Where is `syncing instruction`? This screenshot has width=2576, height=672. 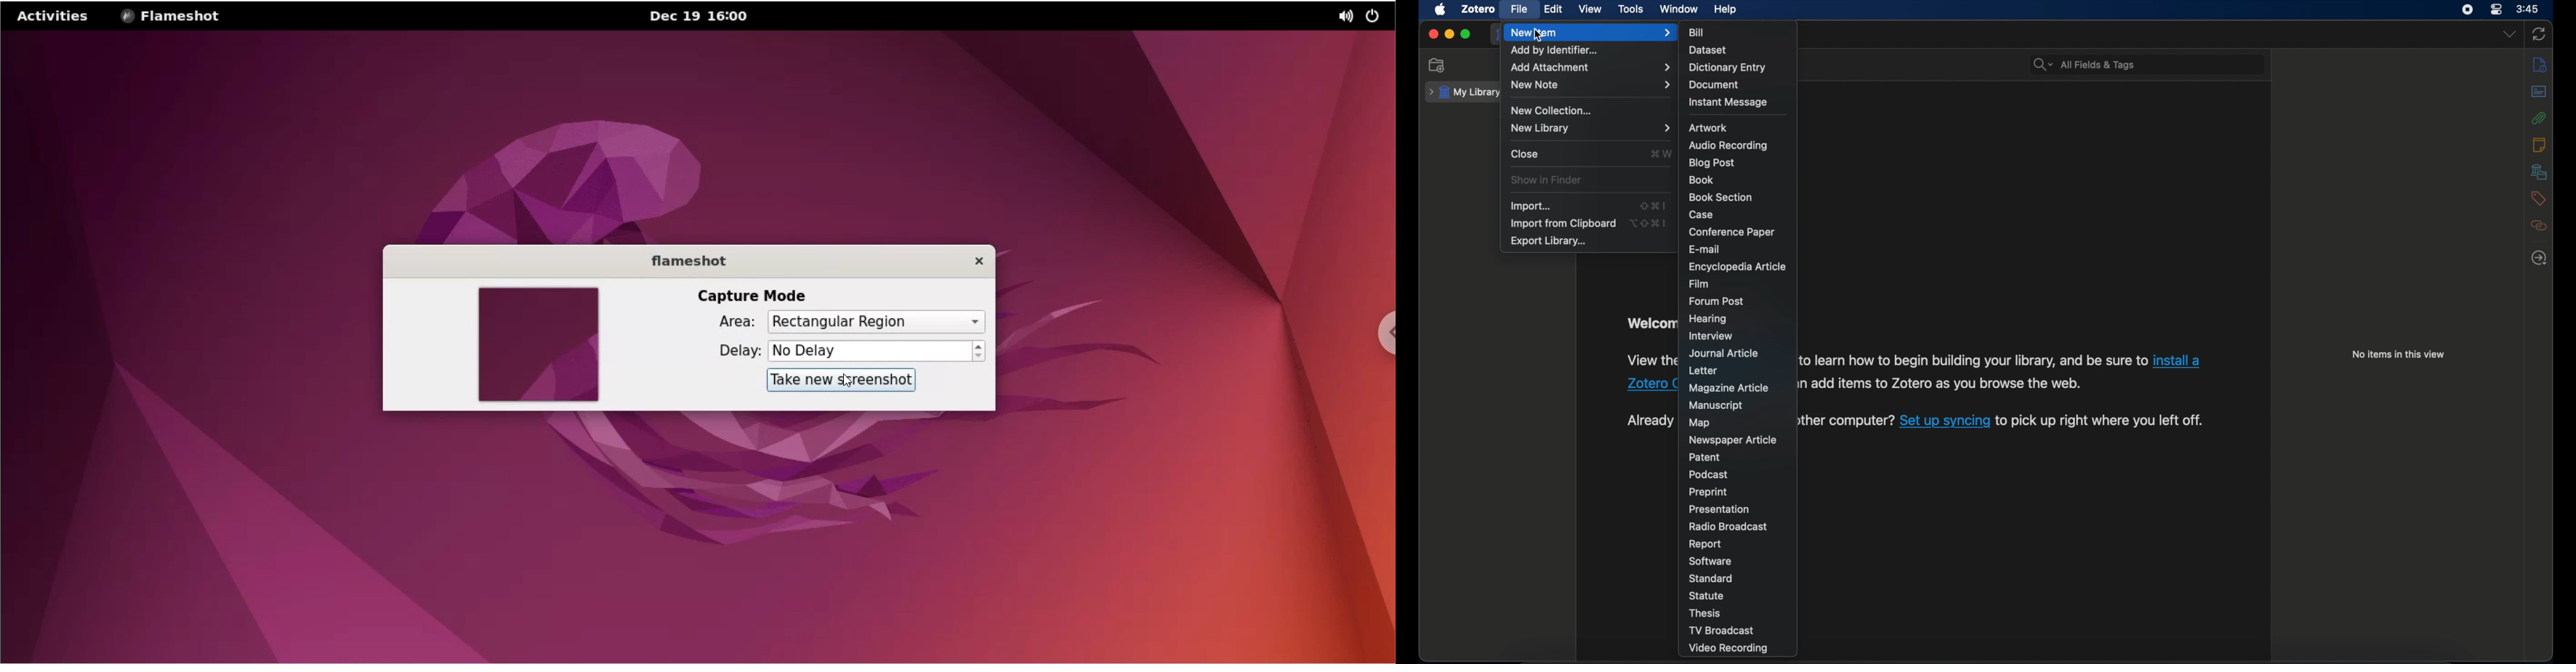 syncing instruction is located at coordinates (1650, 421).